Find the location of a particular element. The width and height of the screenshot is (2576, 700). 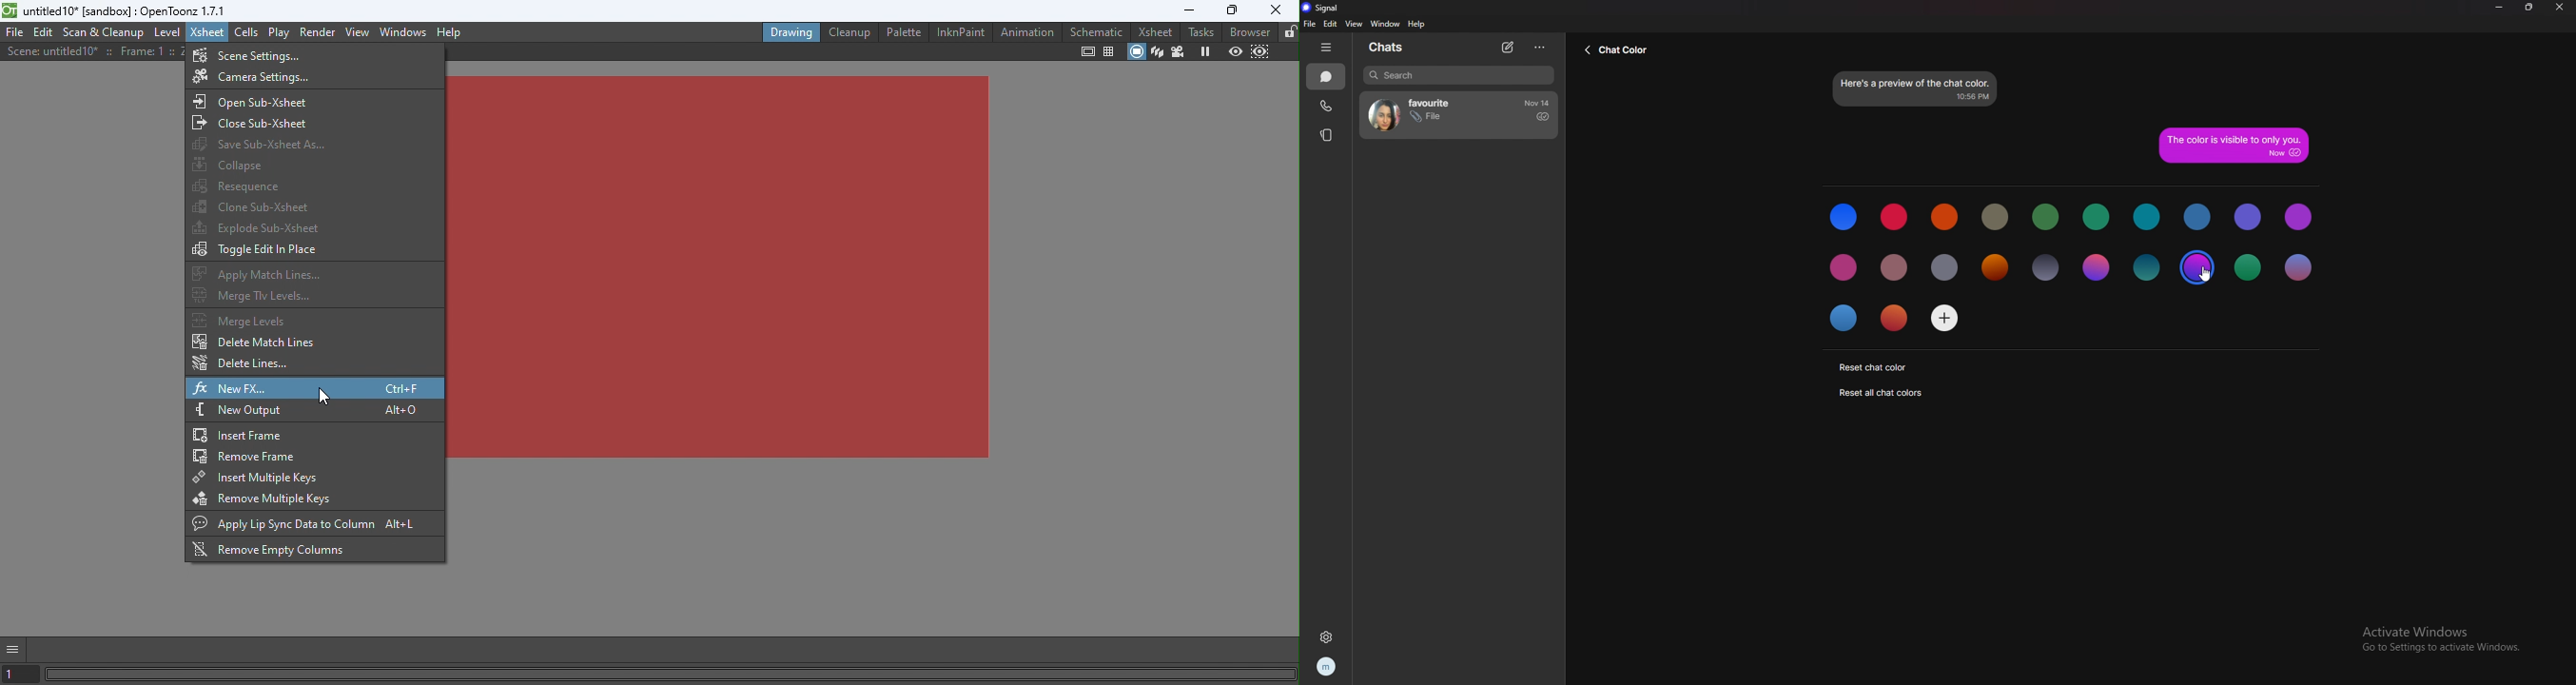

color is located at coordinates (1992, 269).